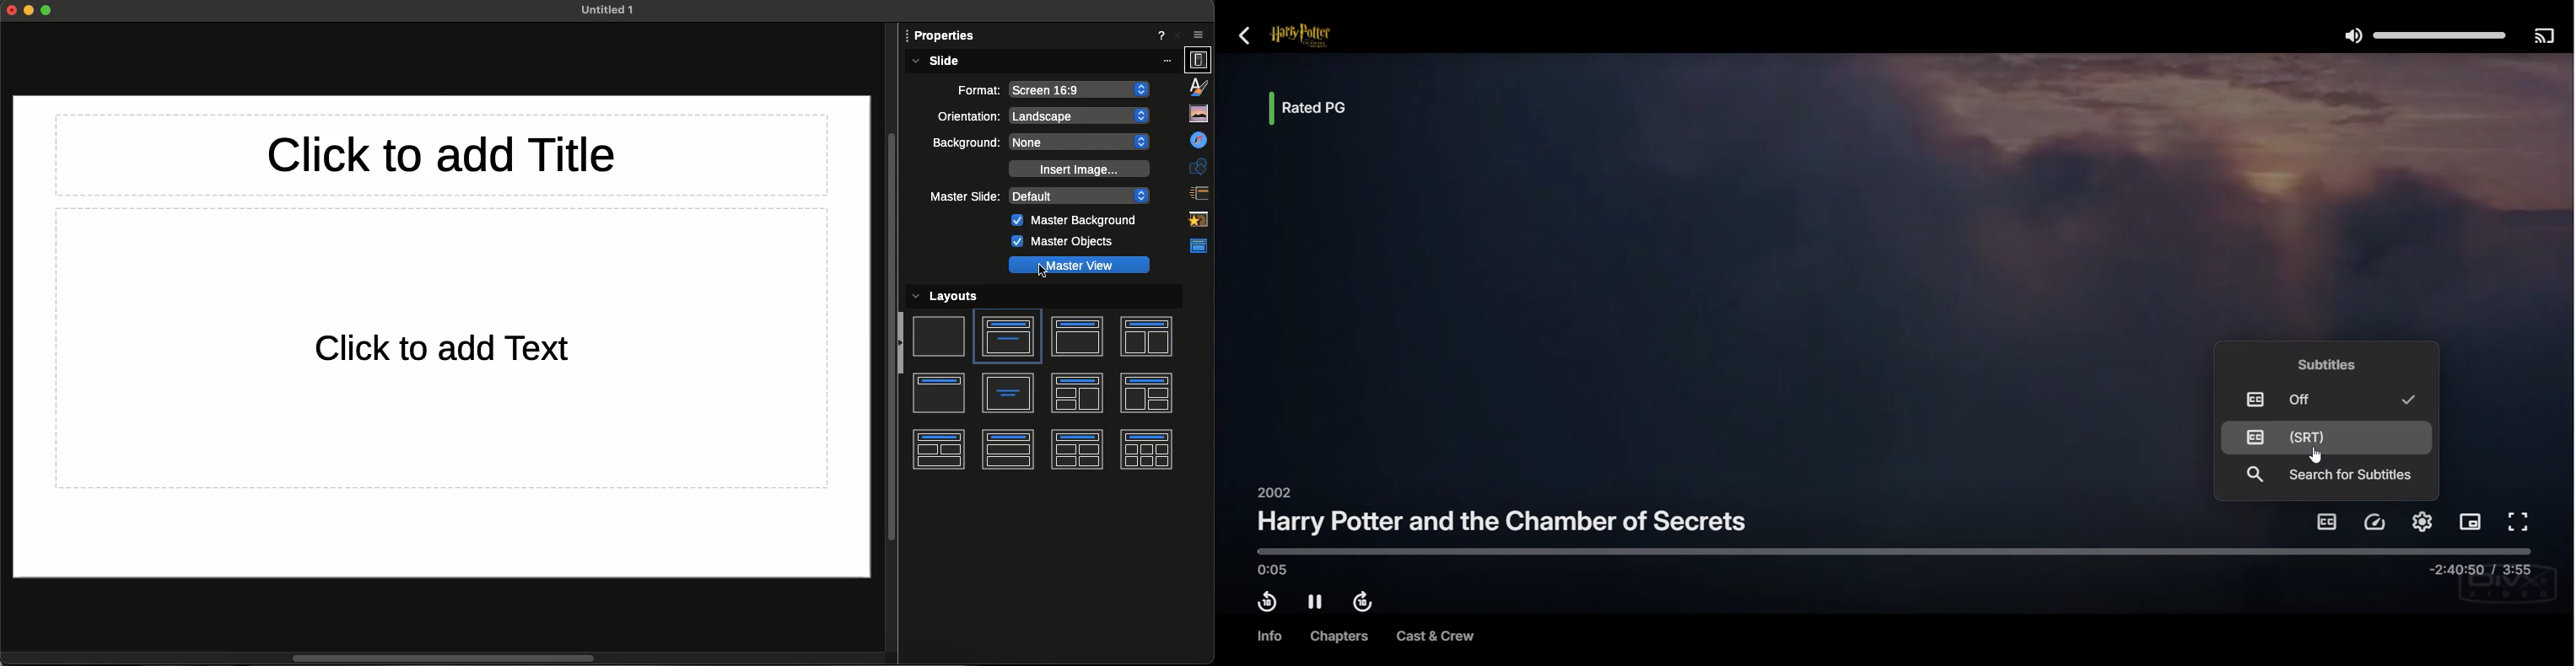  What do you see at coordinates (902, 346) in the screenshot?
I see `Collapse` at bounding box center [902, 346].